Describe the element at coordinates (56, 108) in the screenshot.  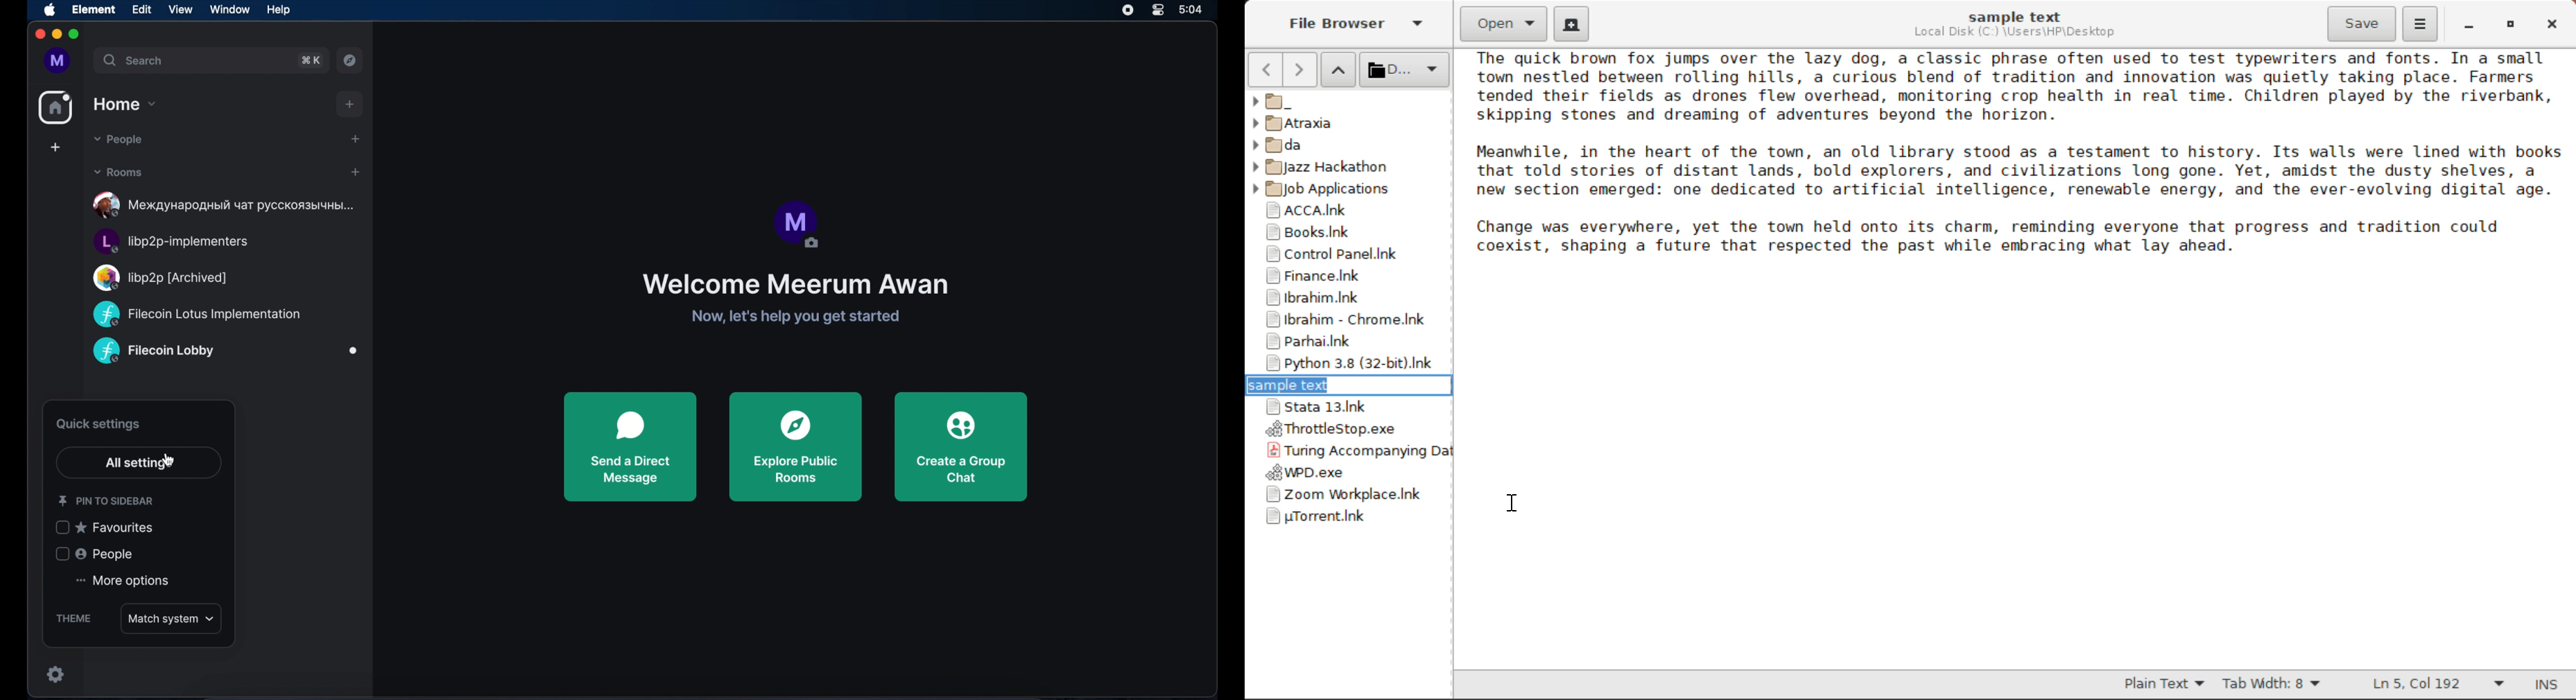
I see `home` at that location.